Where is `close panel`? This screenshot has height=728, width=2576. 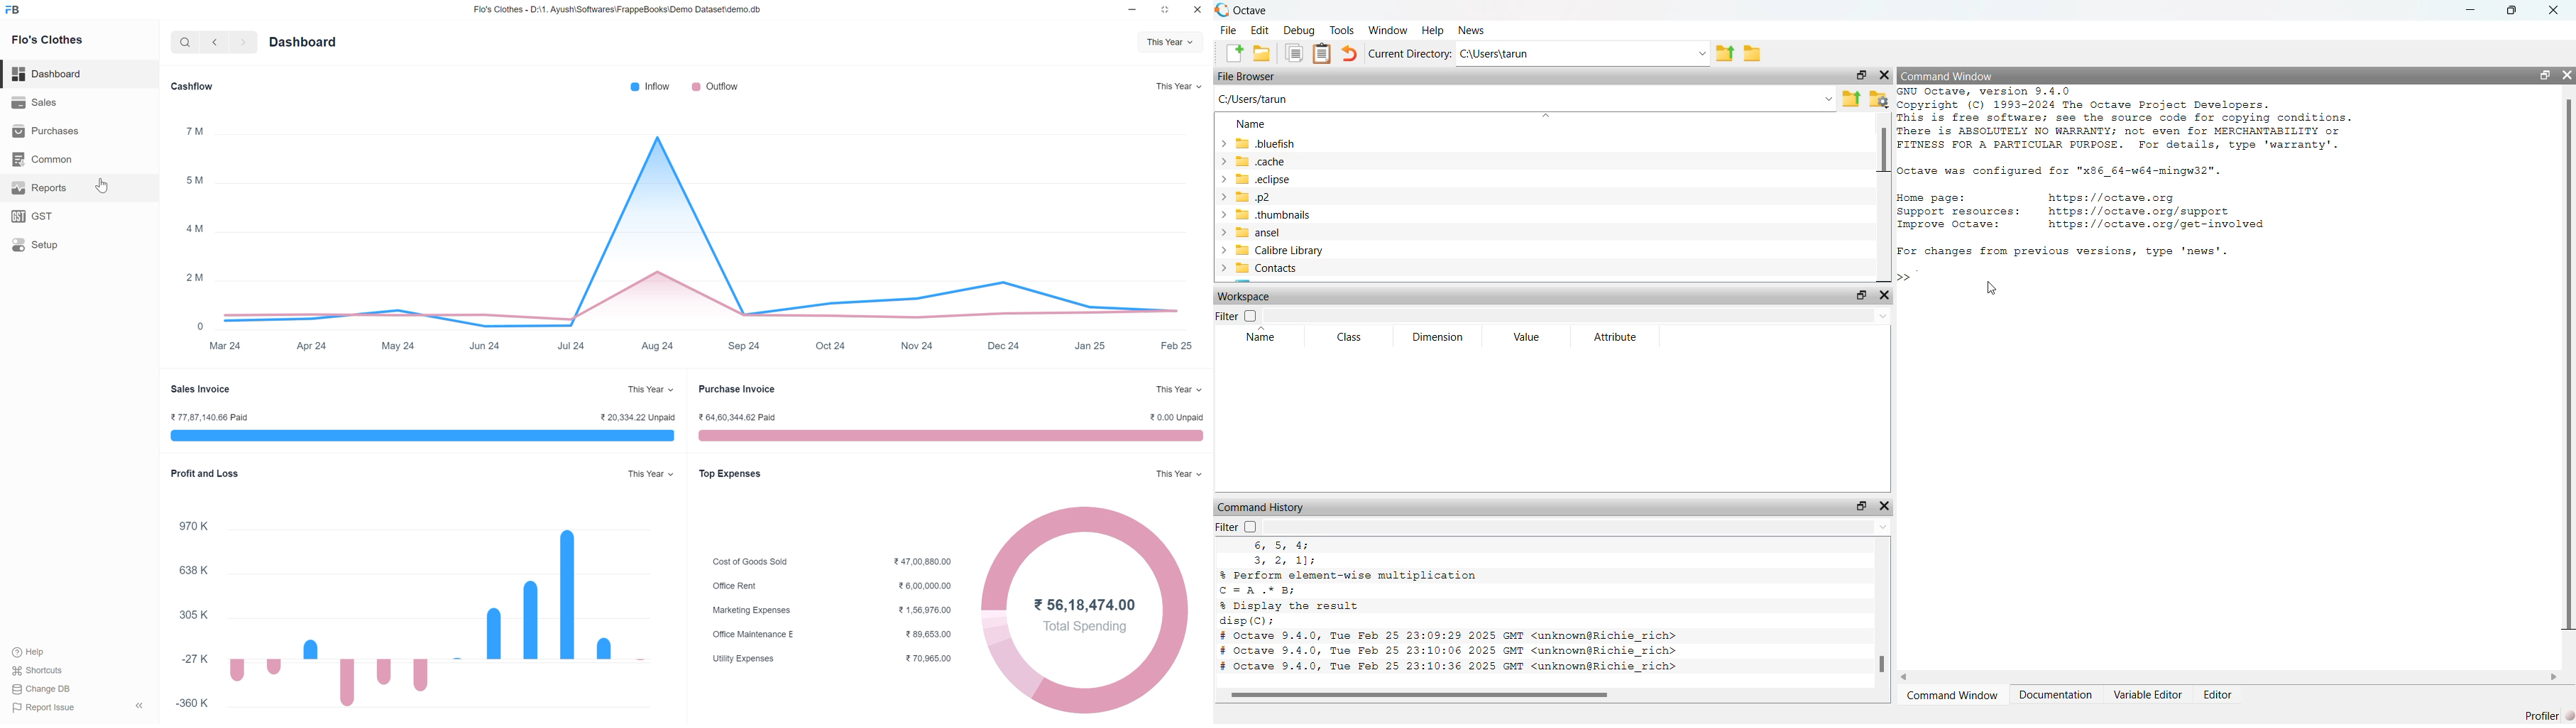
close panel is located at coordinates (142, 705).